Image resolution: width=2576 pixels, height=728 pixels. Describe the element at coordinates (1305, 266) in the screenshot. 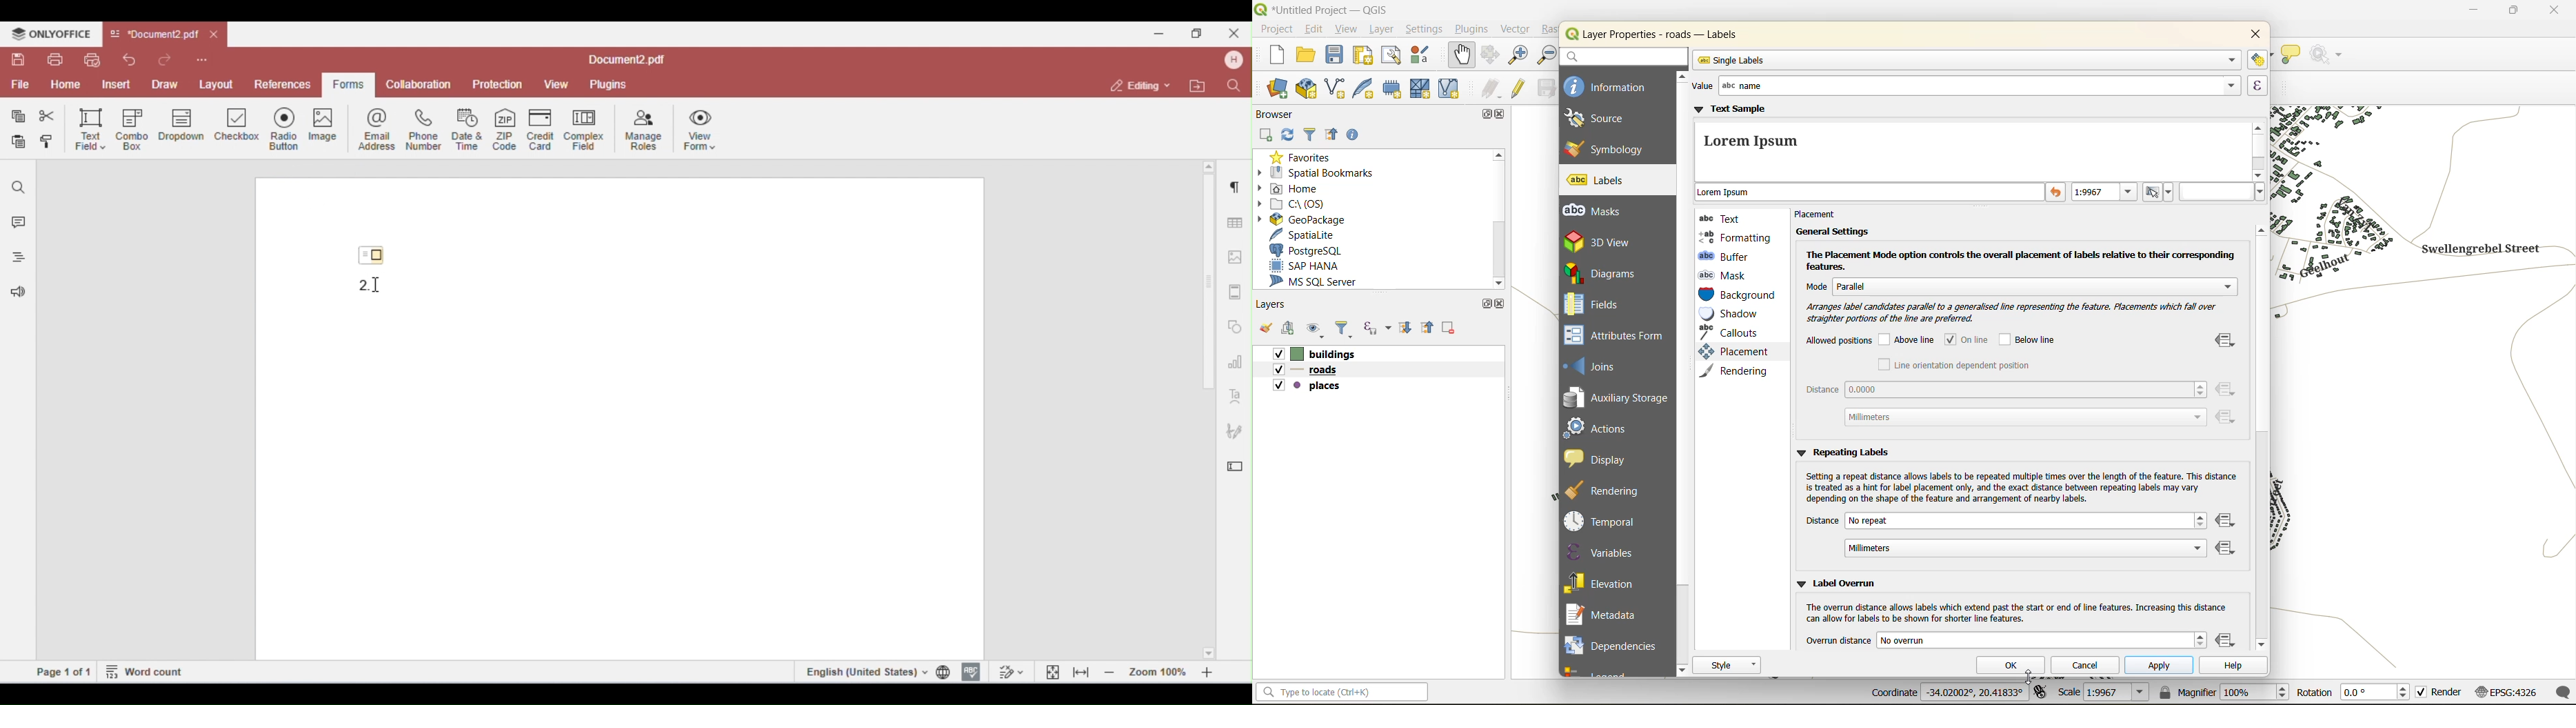

I see `sap hana` at that location.